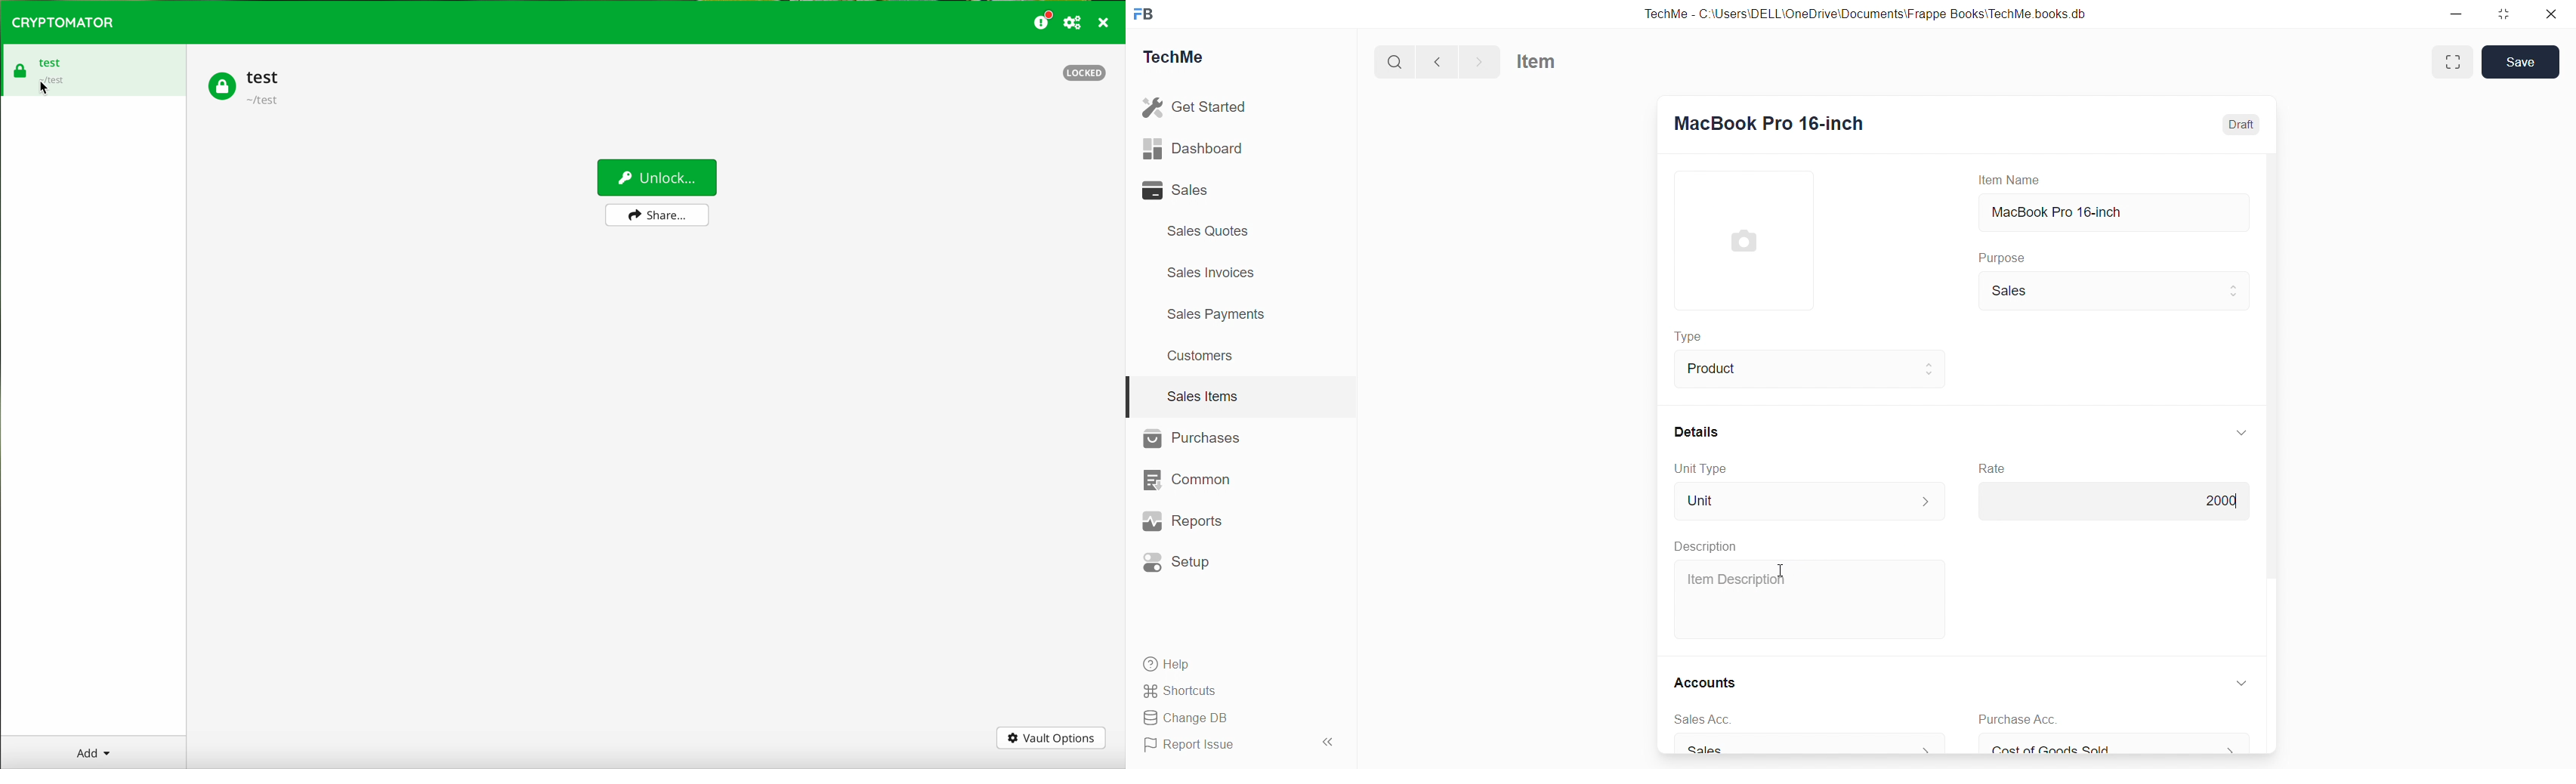  I want to click on sales Acc, so click(1701, 720).